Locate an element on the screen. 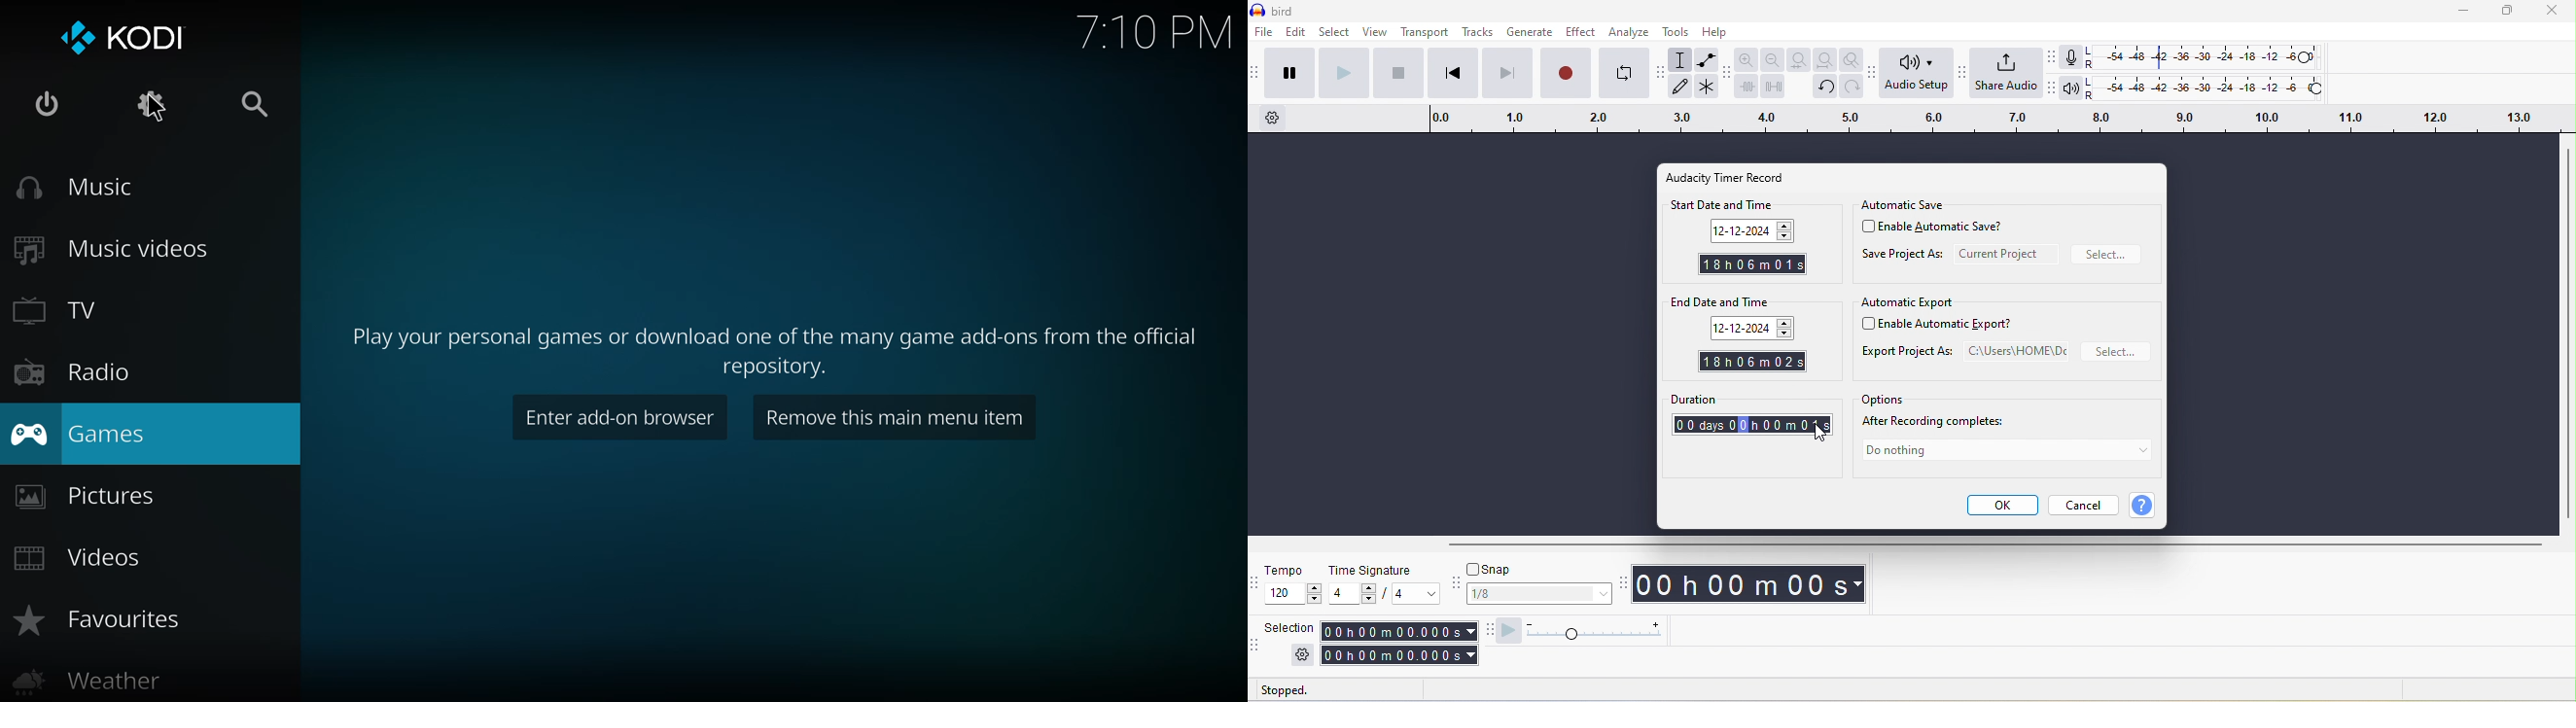  value is located at coordinates (1411, 593).